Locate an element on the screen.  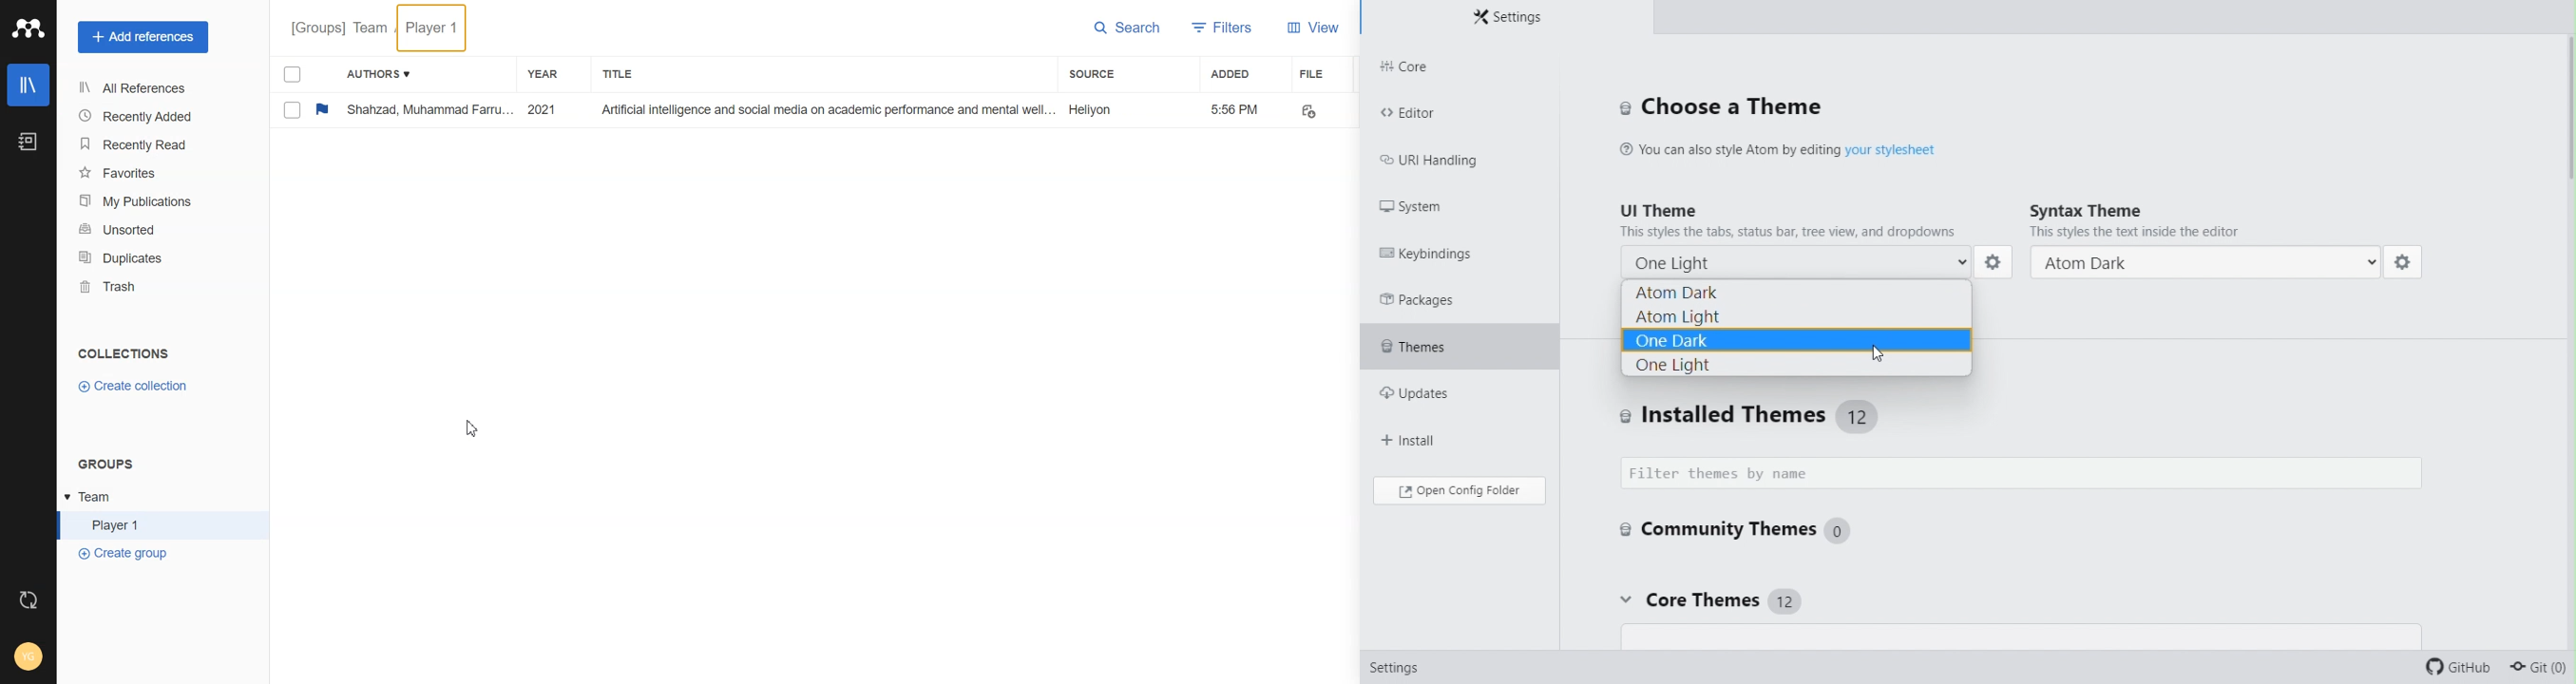
Player 1 is located at coordinates (433, 28).